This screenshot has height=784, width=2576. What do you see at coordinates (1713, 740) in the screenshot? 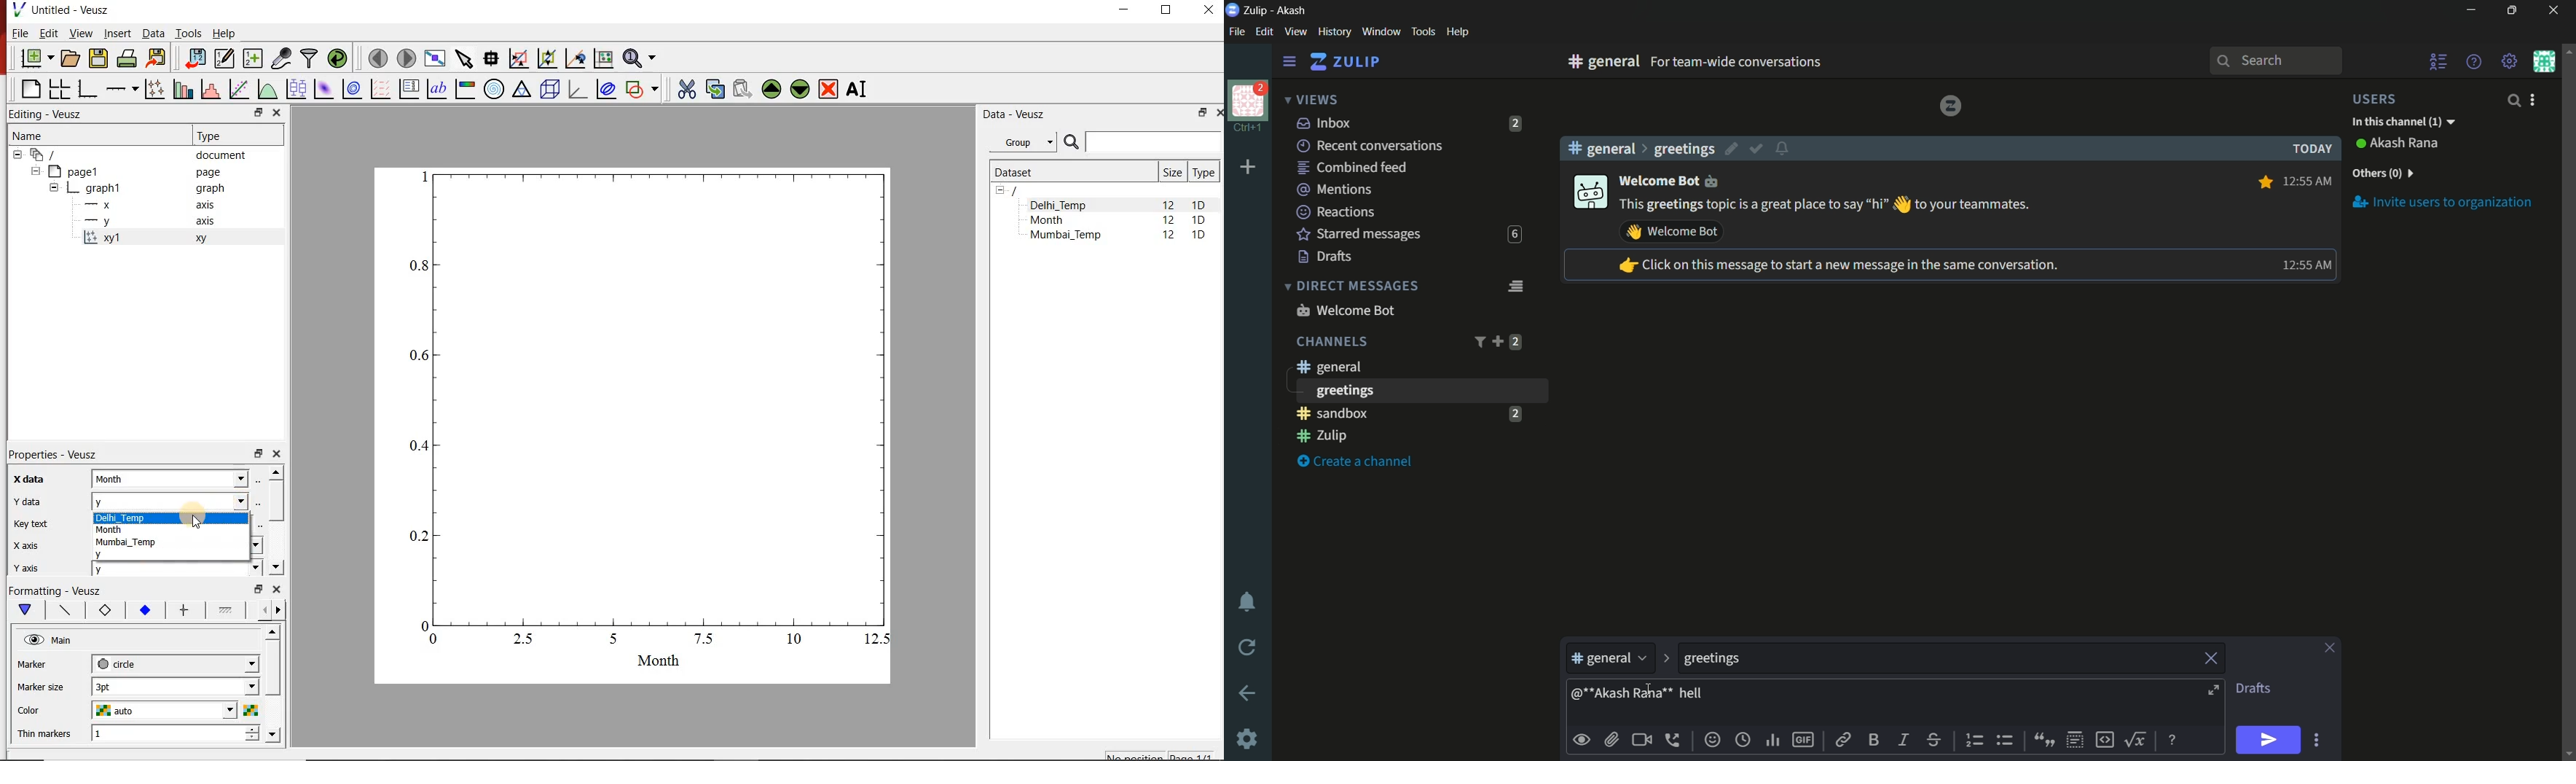
I see `add emoji` at bounding box center [1713, 740].